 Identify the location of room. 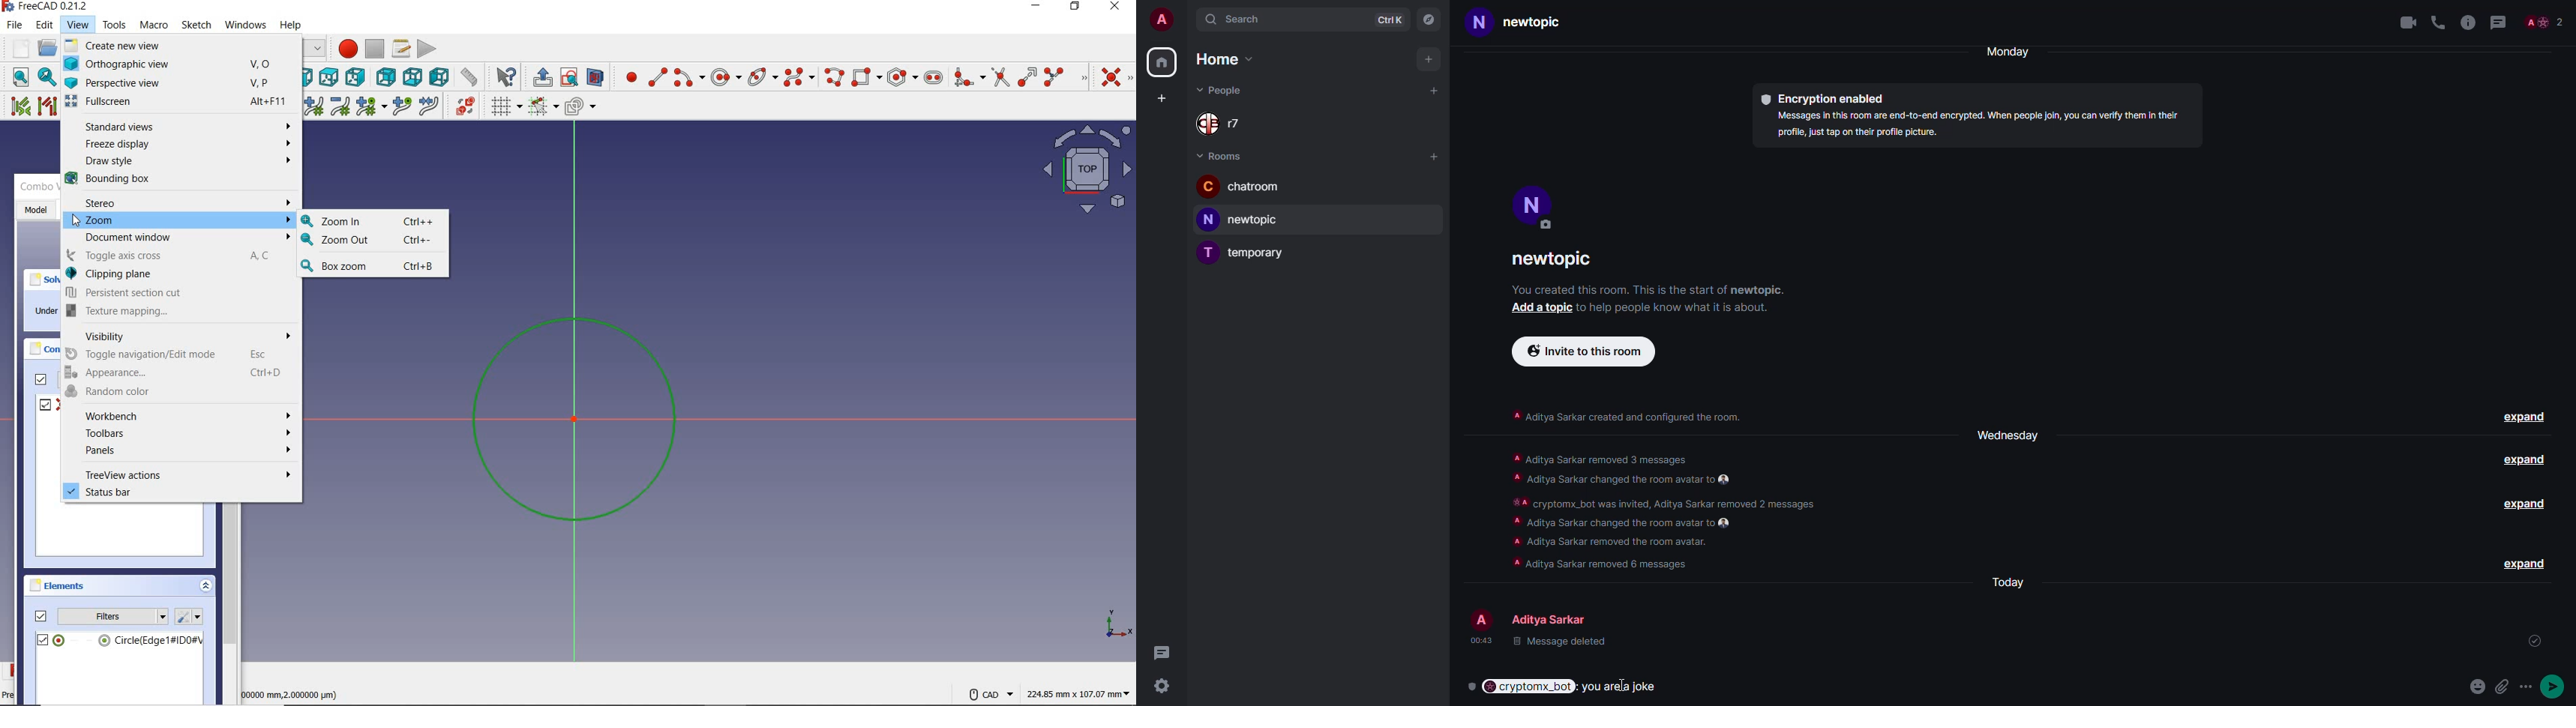
(1246, 252).